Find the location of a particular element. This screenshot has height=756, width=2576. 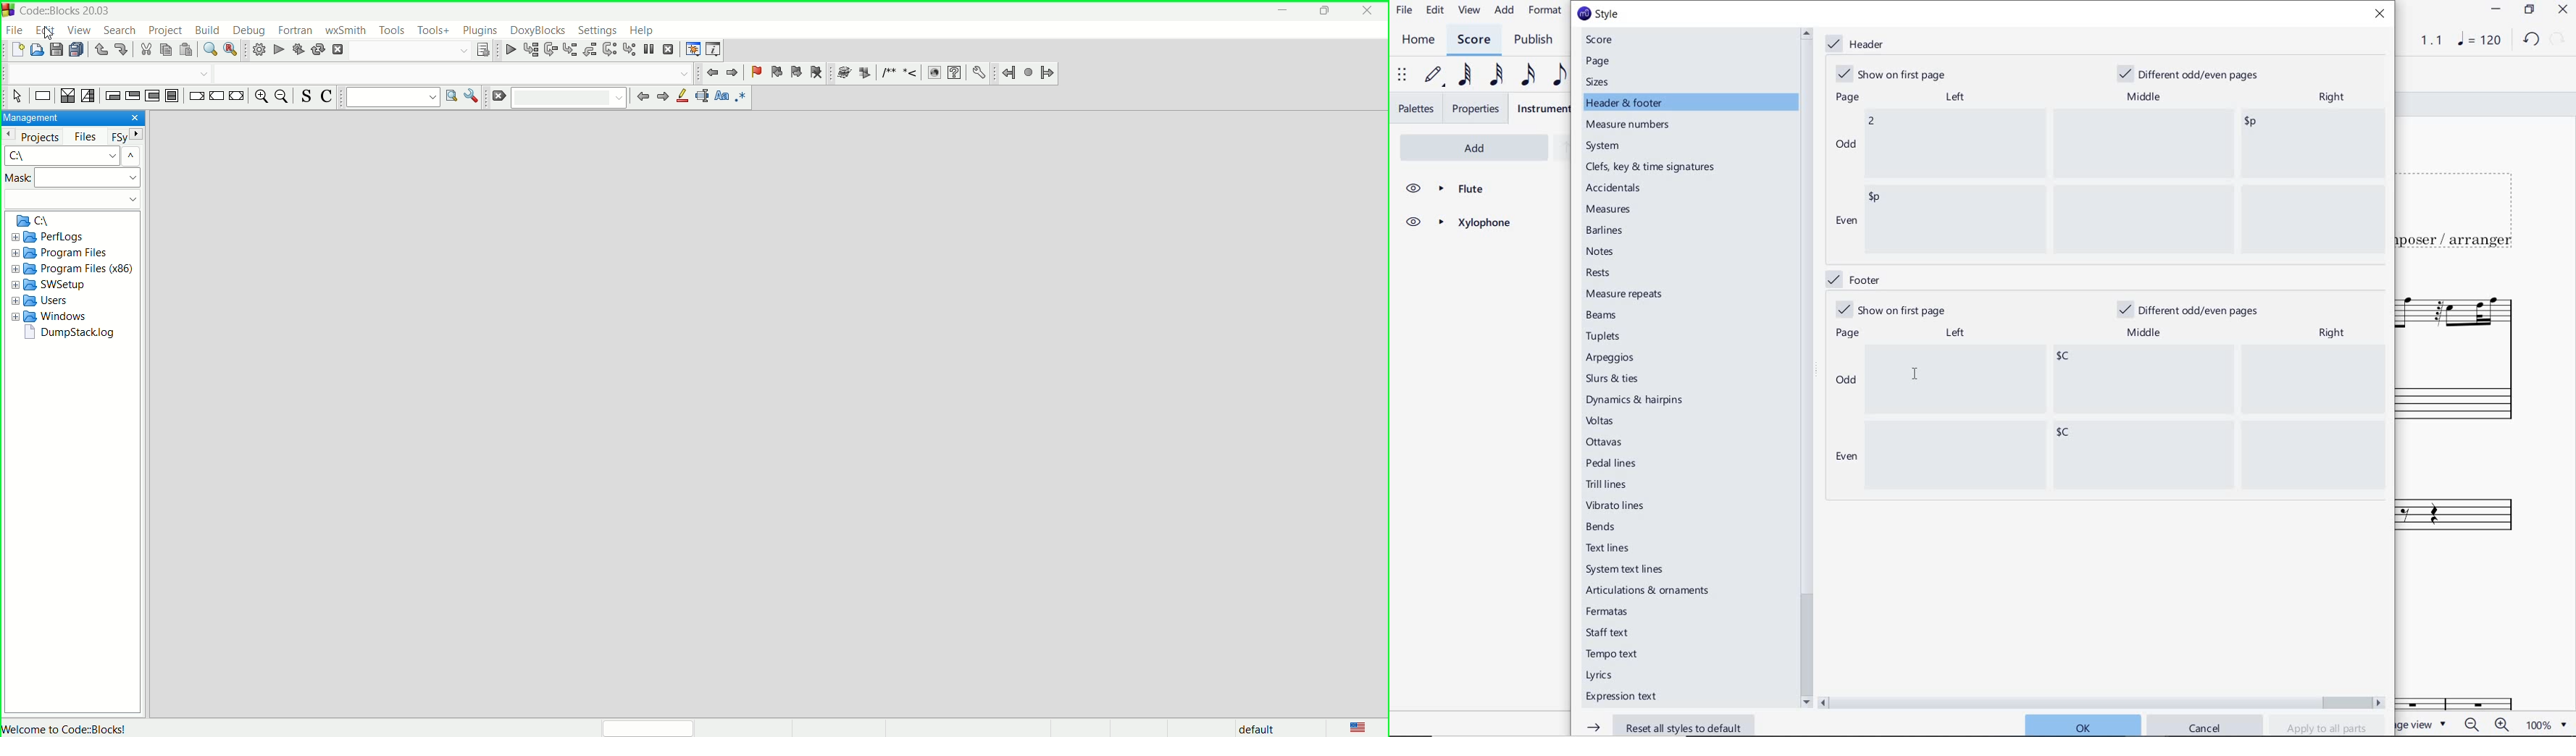

open is located at coordinates (38, 51).